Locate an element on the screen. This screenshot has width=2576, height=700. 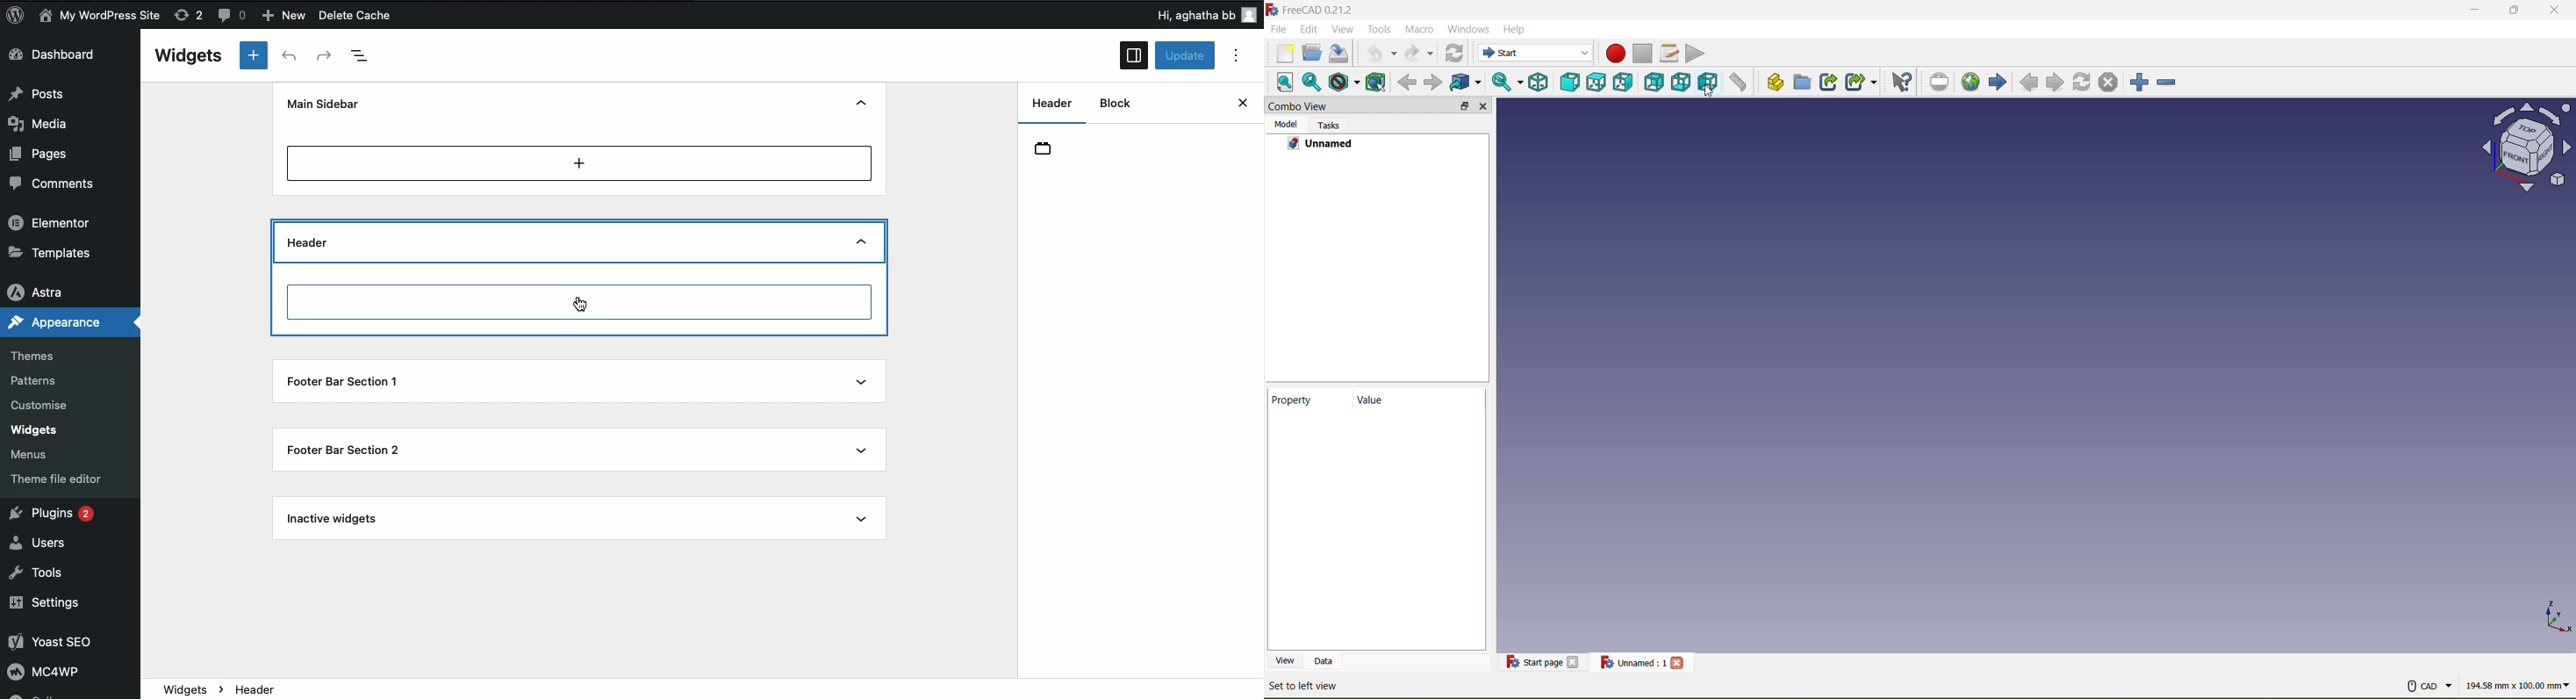
Redo is located at coordinates (1418, 53).